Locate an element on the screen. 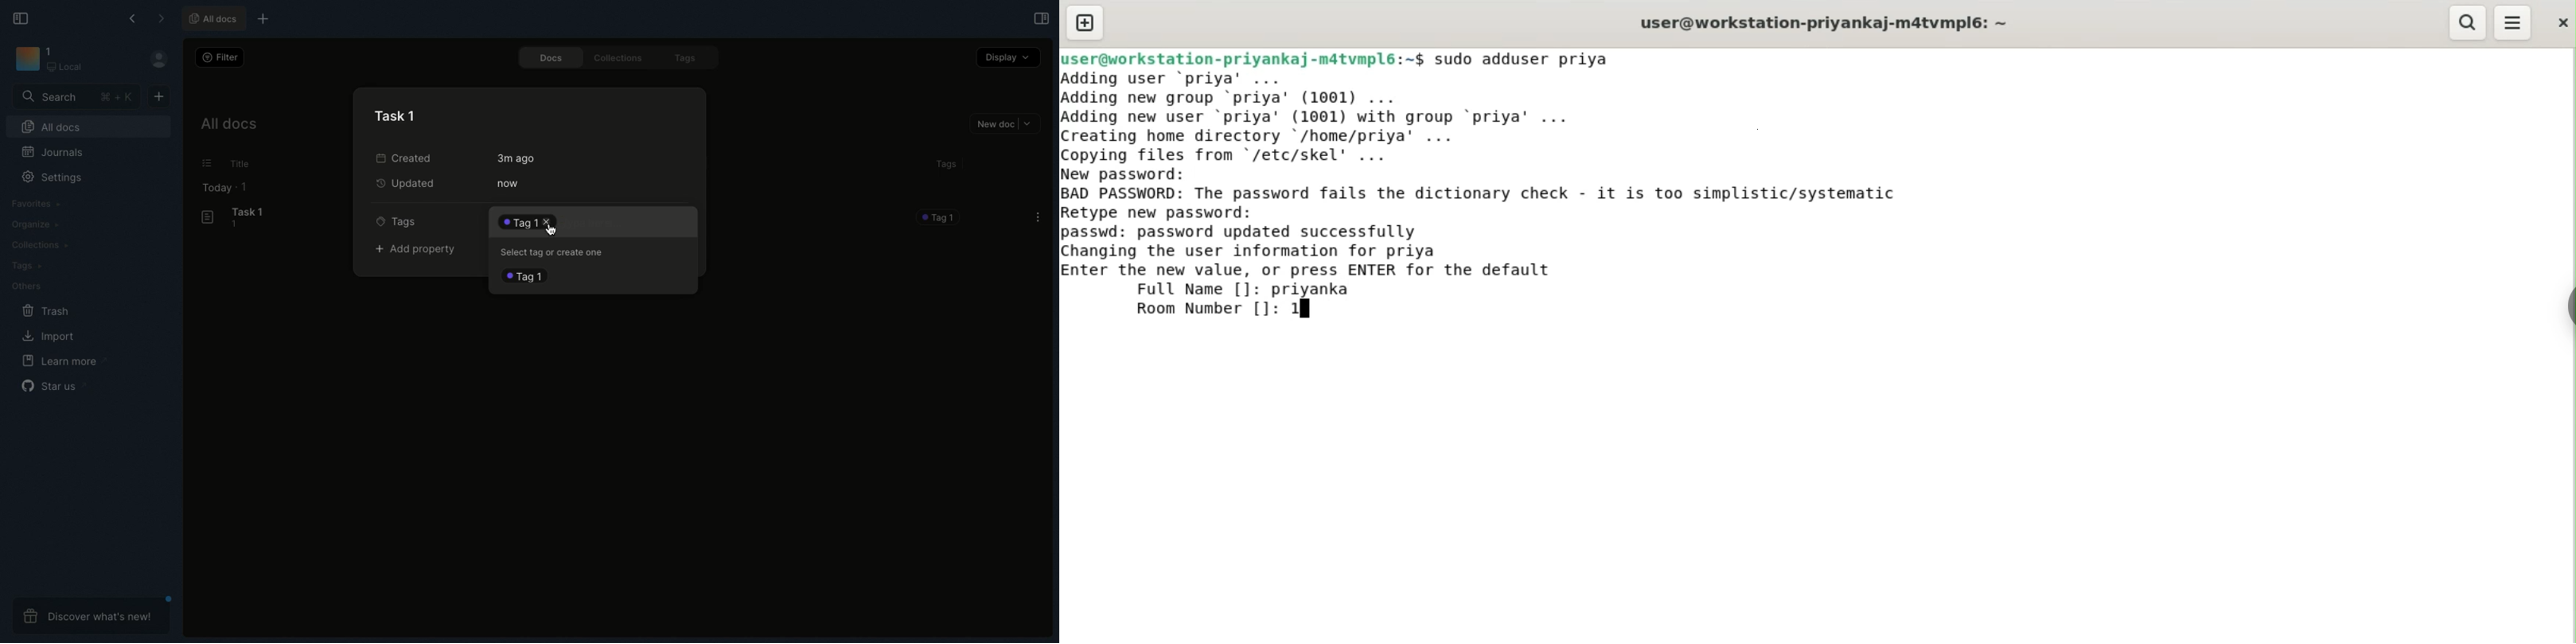 The height and width of the screenshot is (644, 2576). All docs is located at coordinates (213, 17).